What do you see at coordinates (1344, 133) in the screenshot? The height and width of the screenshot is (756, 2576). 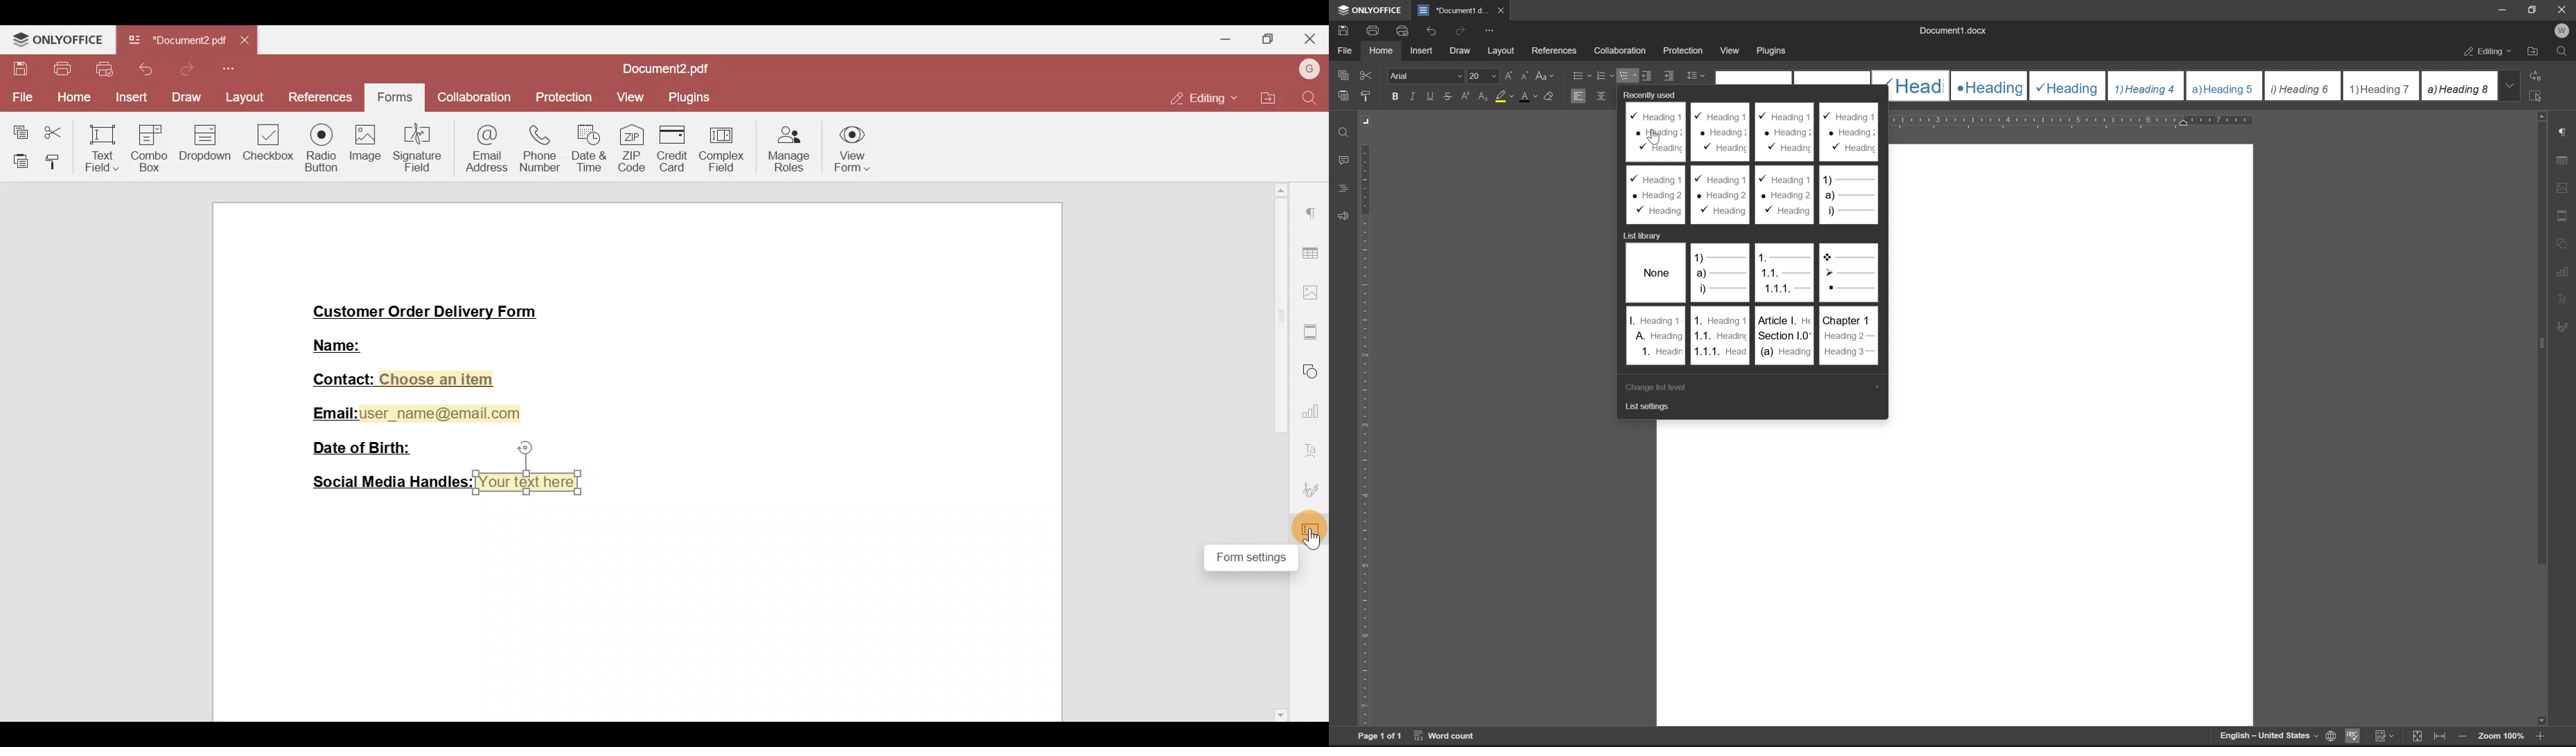 I see `find` at bounding box center [1344, 133].